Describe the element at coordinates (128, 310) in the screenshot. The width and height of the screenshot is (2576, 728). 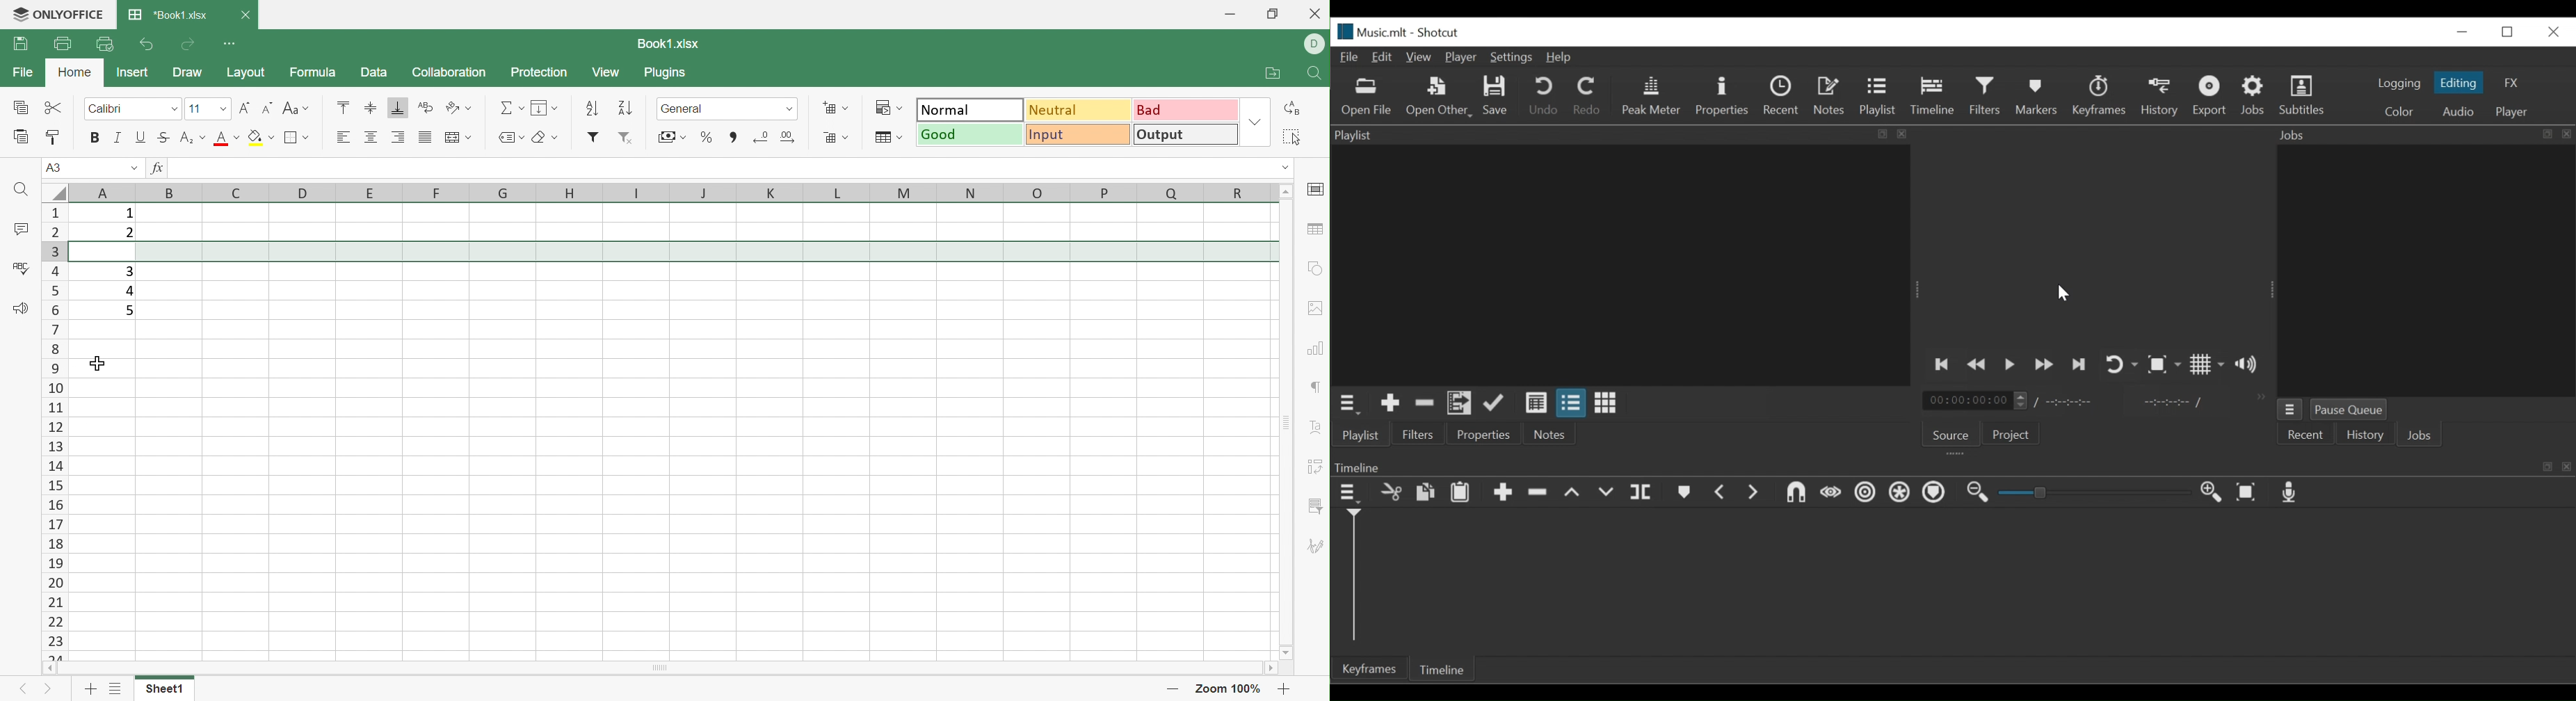
I see `5` at that location.